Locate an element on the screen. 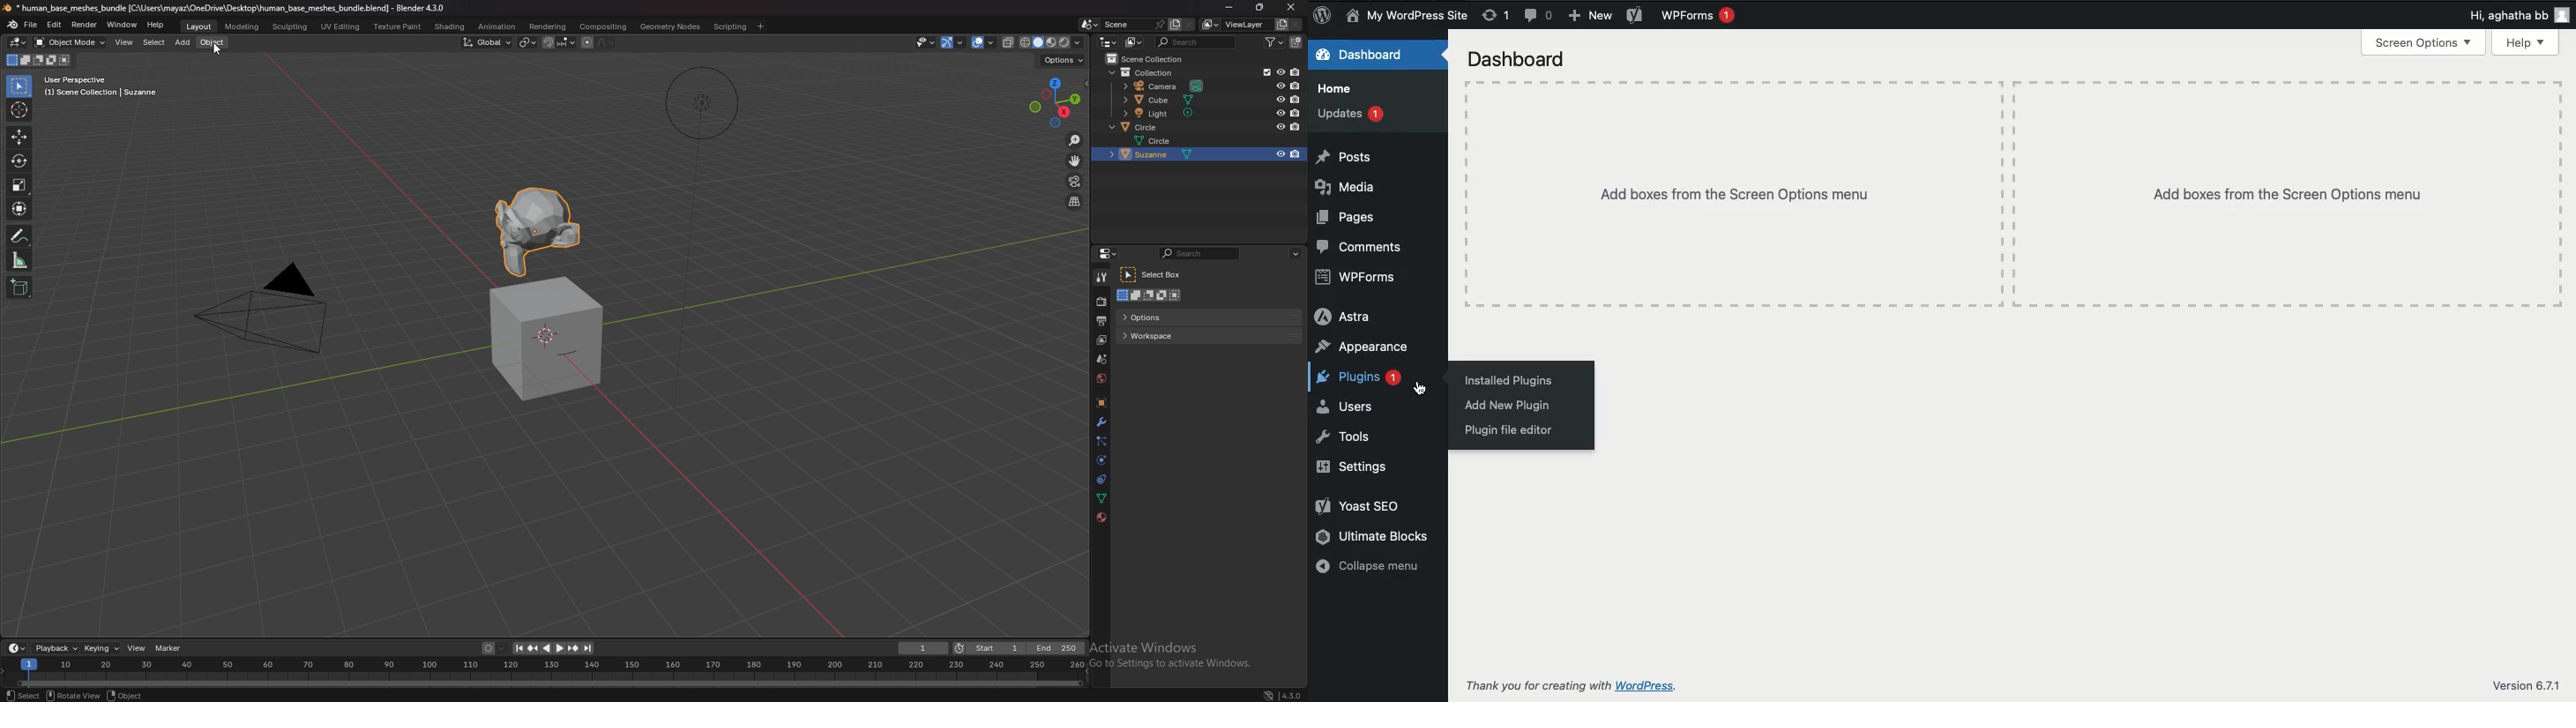 The width and height of the screenshot is (2576, 728). scene is located at coordinates (1101, 359).